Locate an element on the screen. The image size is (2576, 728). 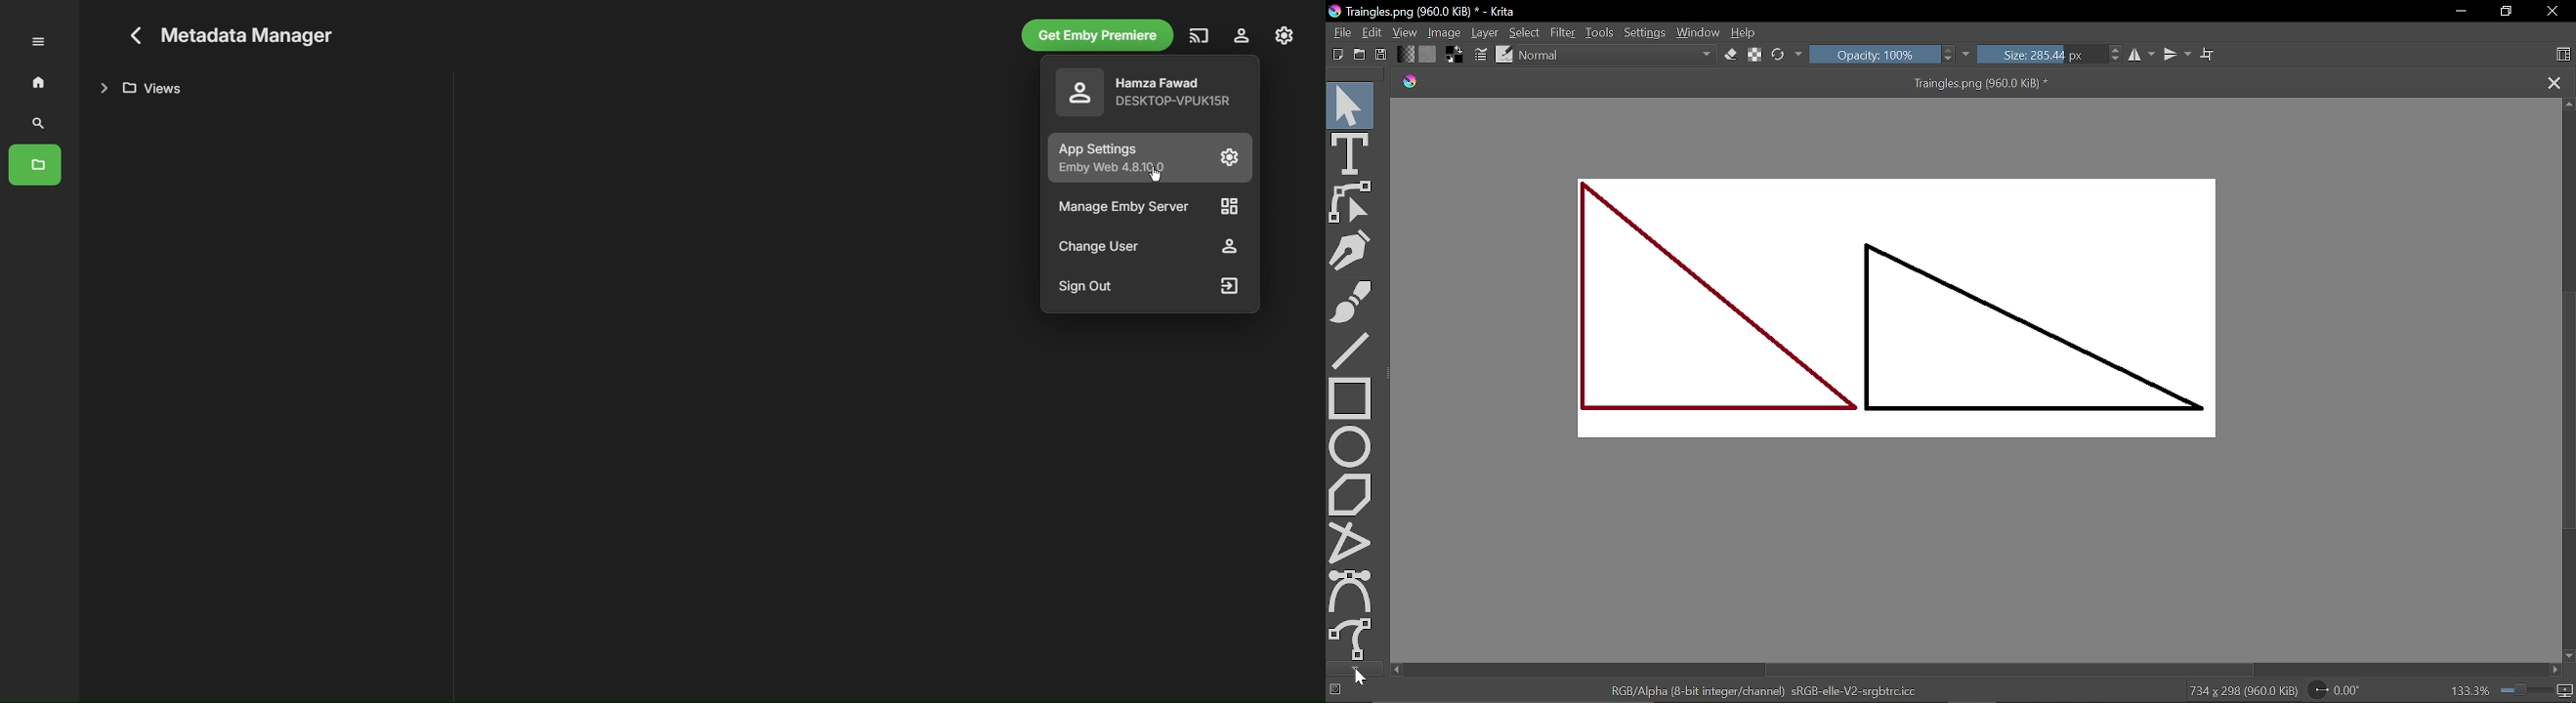
Ellipse tool is located at coordinates (1352, 447).